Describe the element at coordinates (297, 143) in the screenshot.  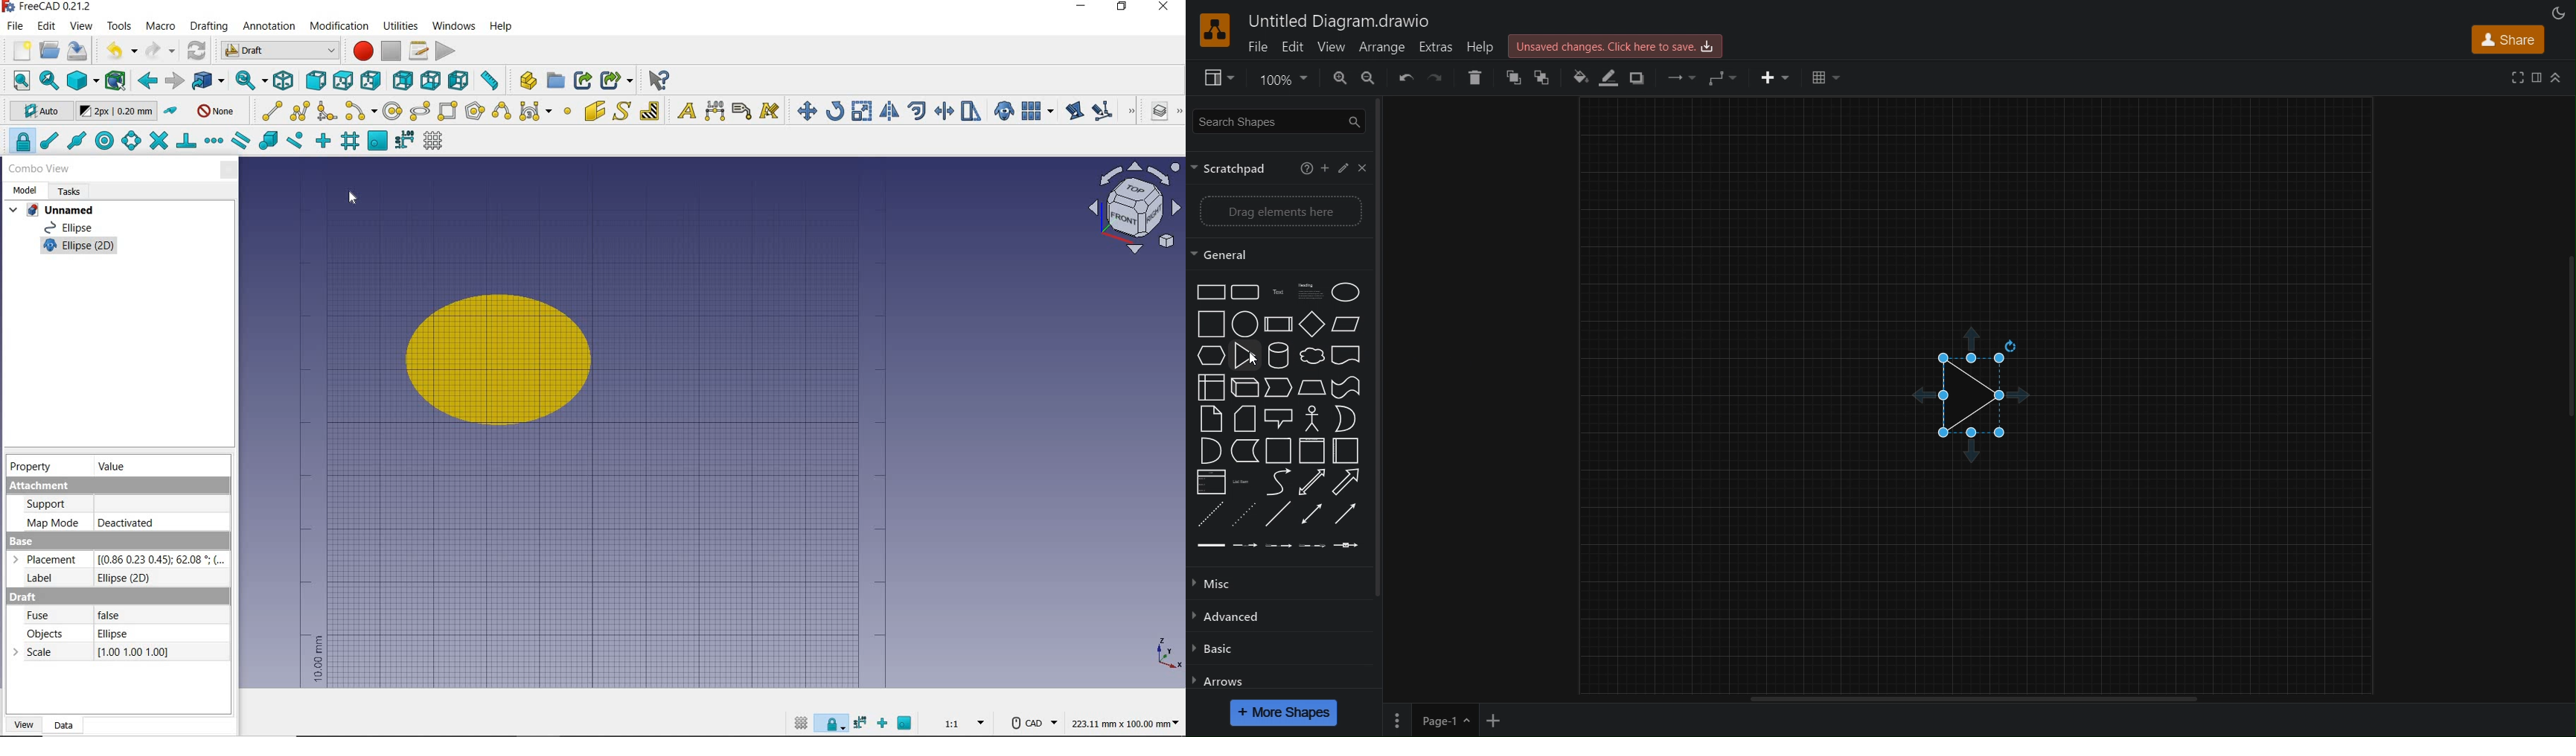
I see `snap near` at that location.